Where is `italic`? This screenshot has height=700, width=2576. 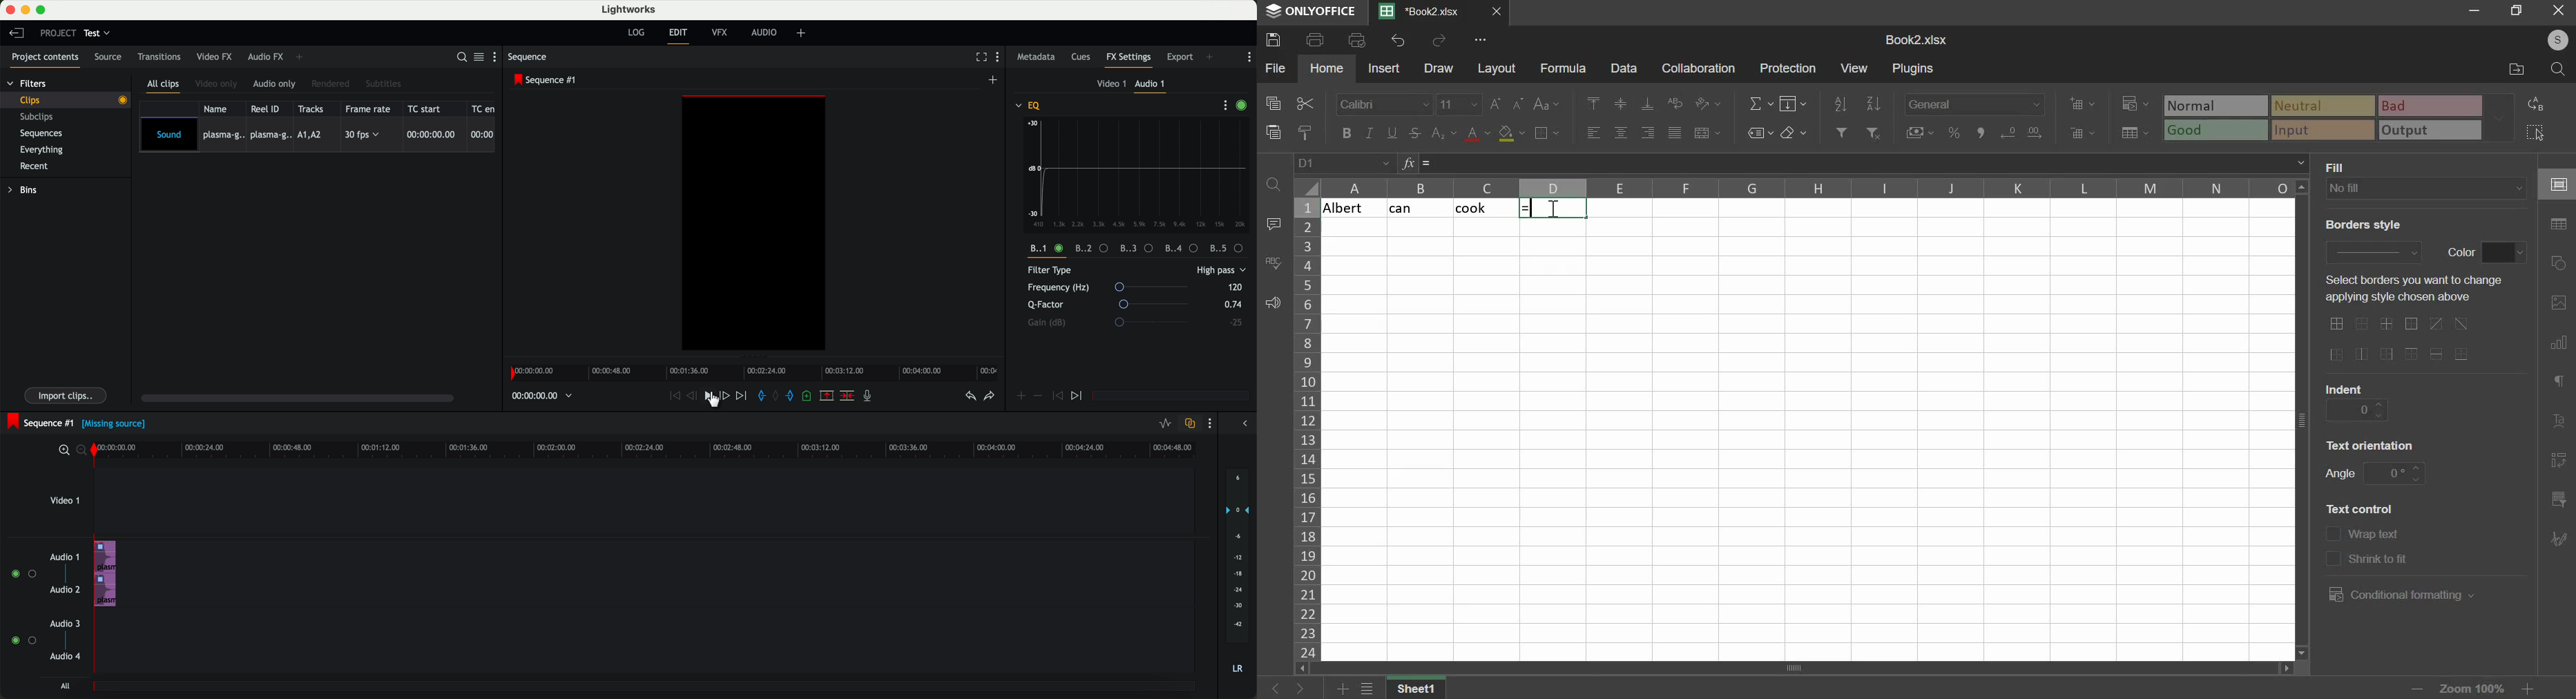 italic is located at coordinates (1369, 133).